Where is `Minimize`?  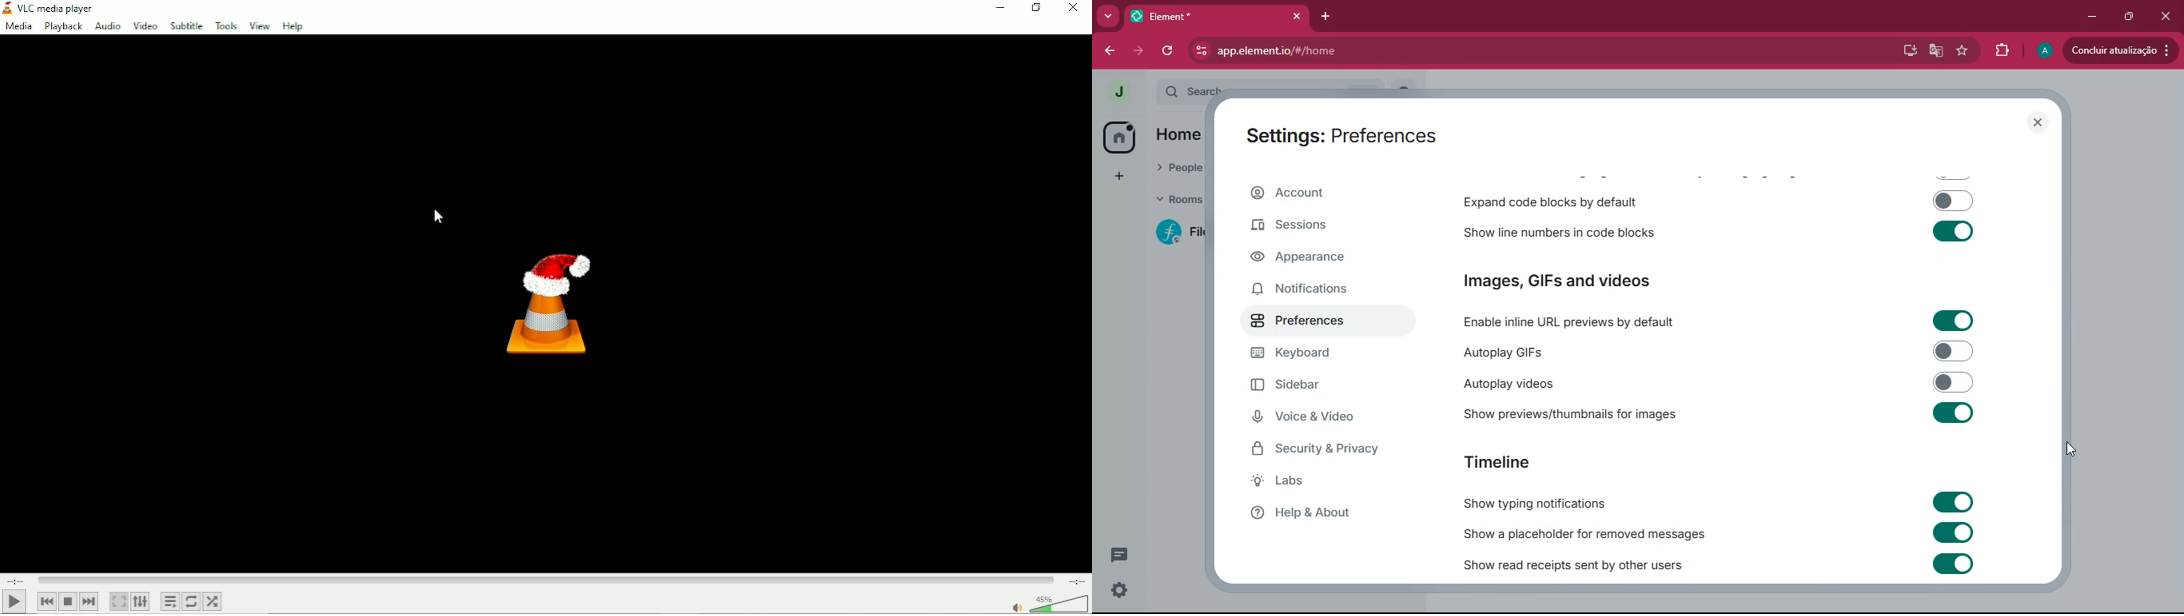
Minimize is located at coordinates (999, 10).